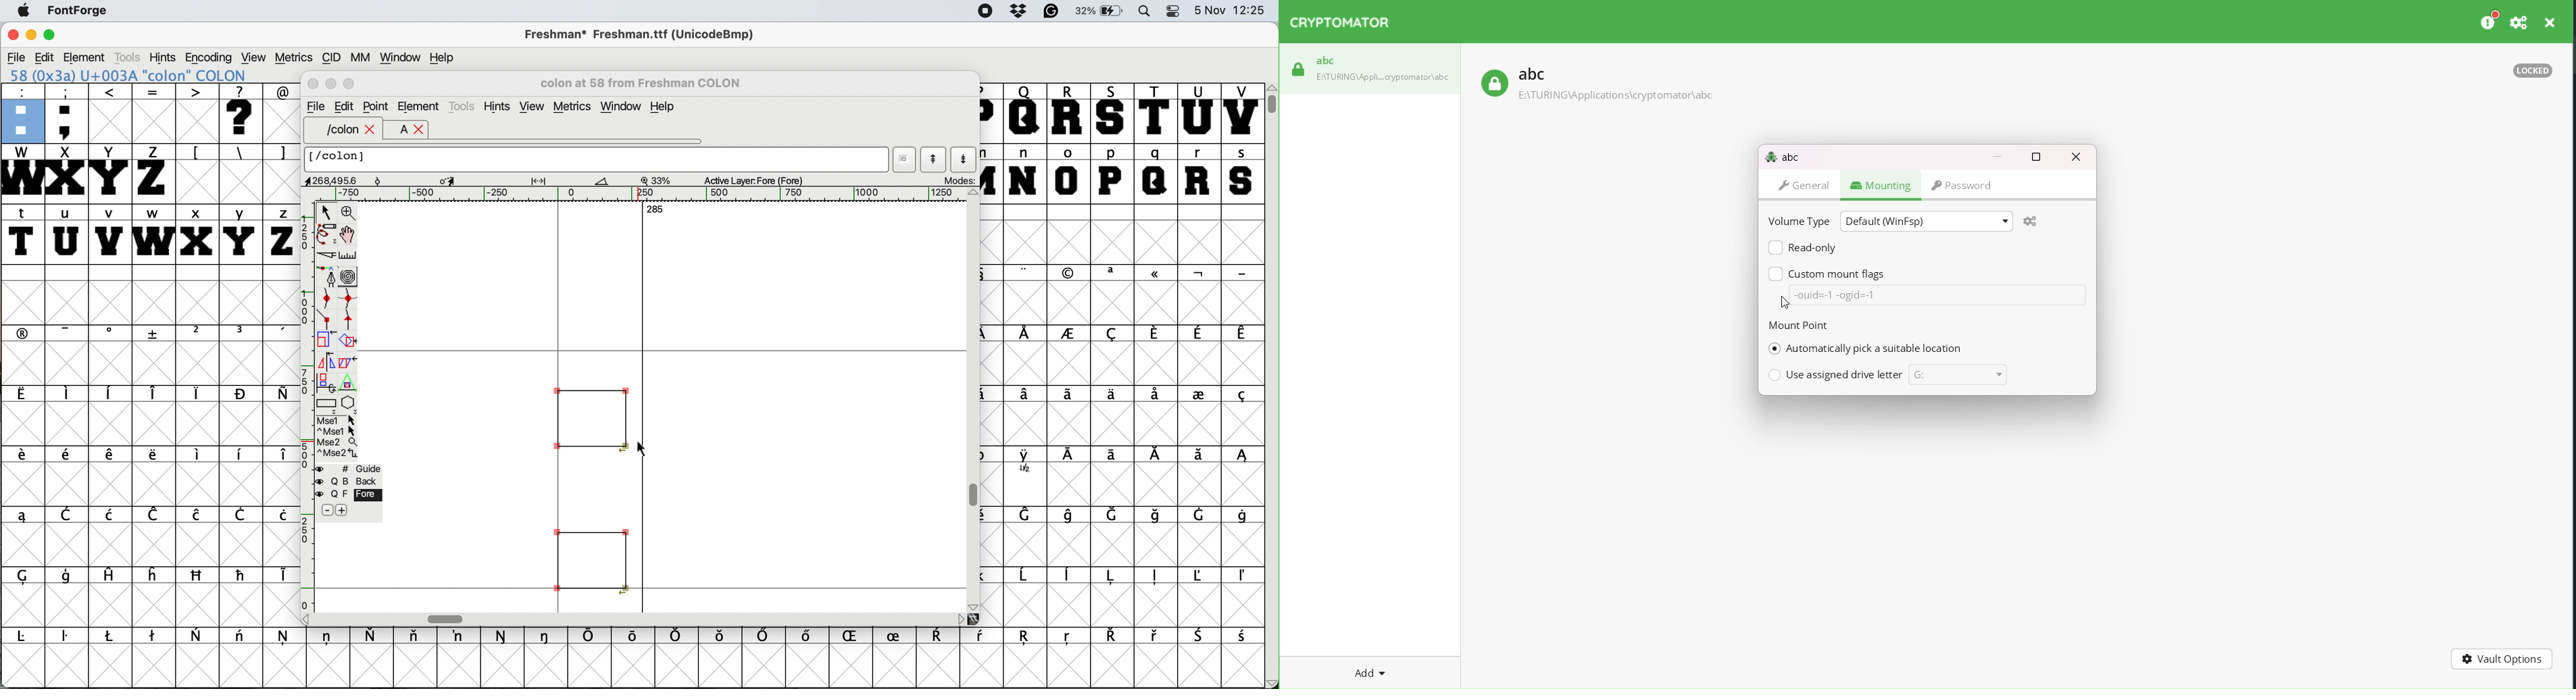  I want to click on symbol, so click(1244, 577).